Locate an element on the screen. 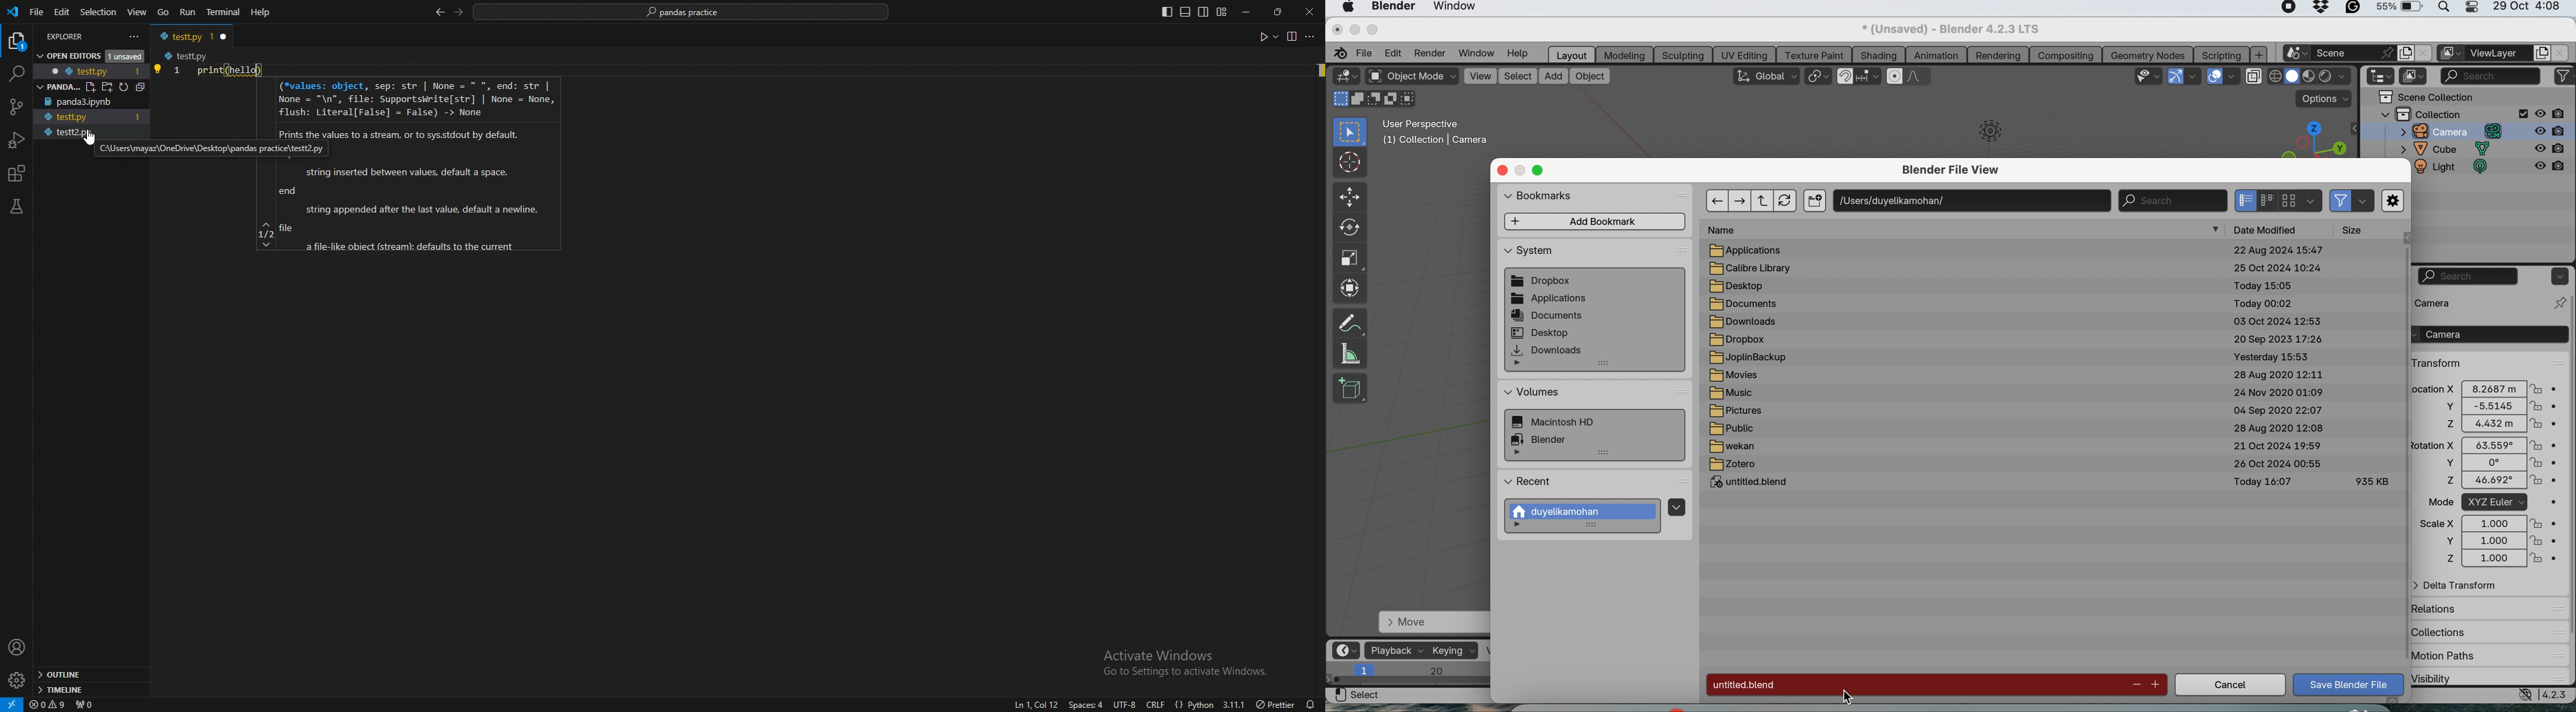  object mode is located at coordinates (1412, 77).